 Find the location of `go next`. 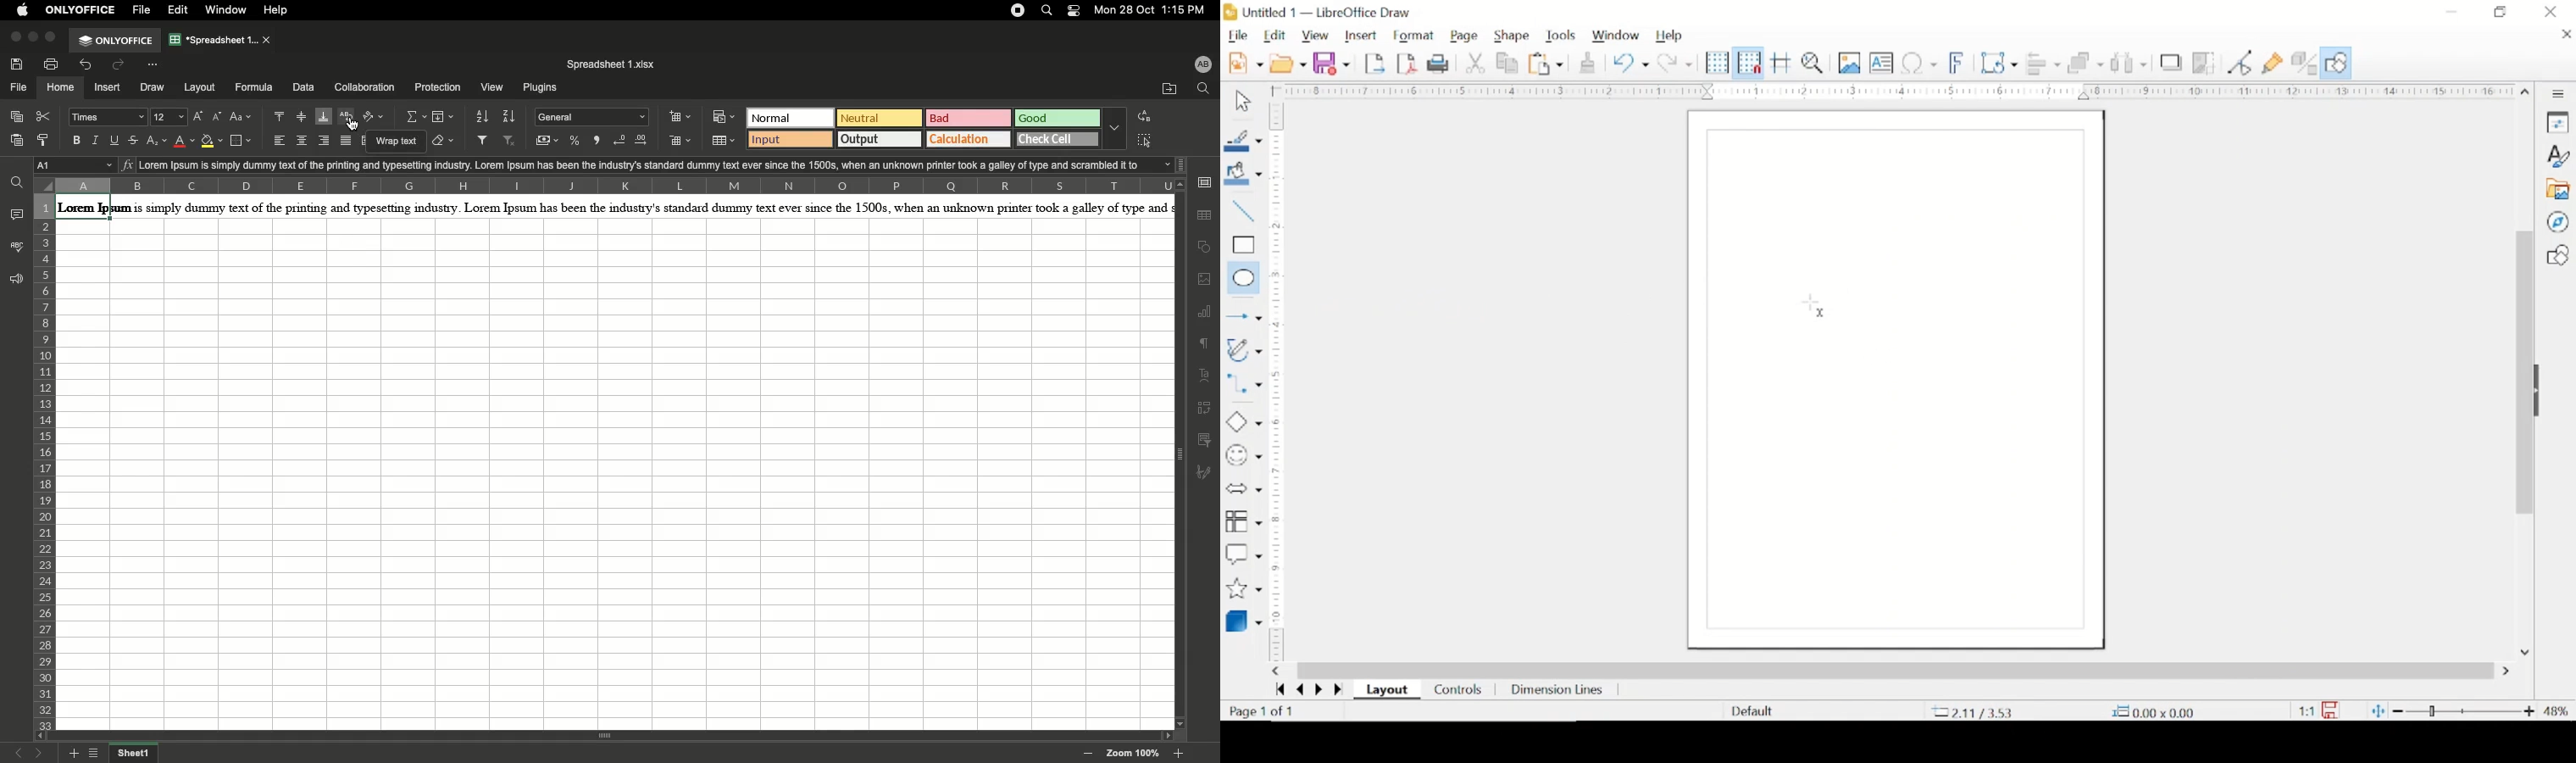

go next is located at coordinates (1315, 690).